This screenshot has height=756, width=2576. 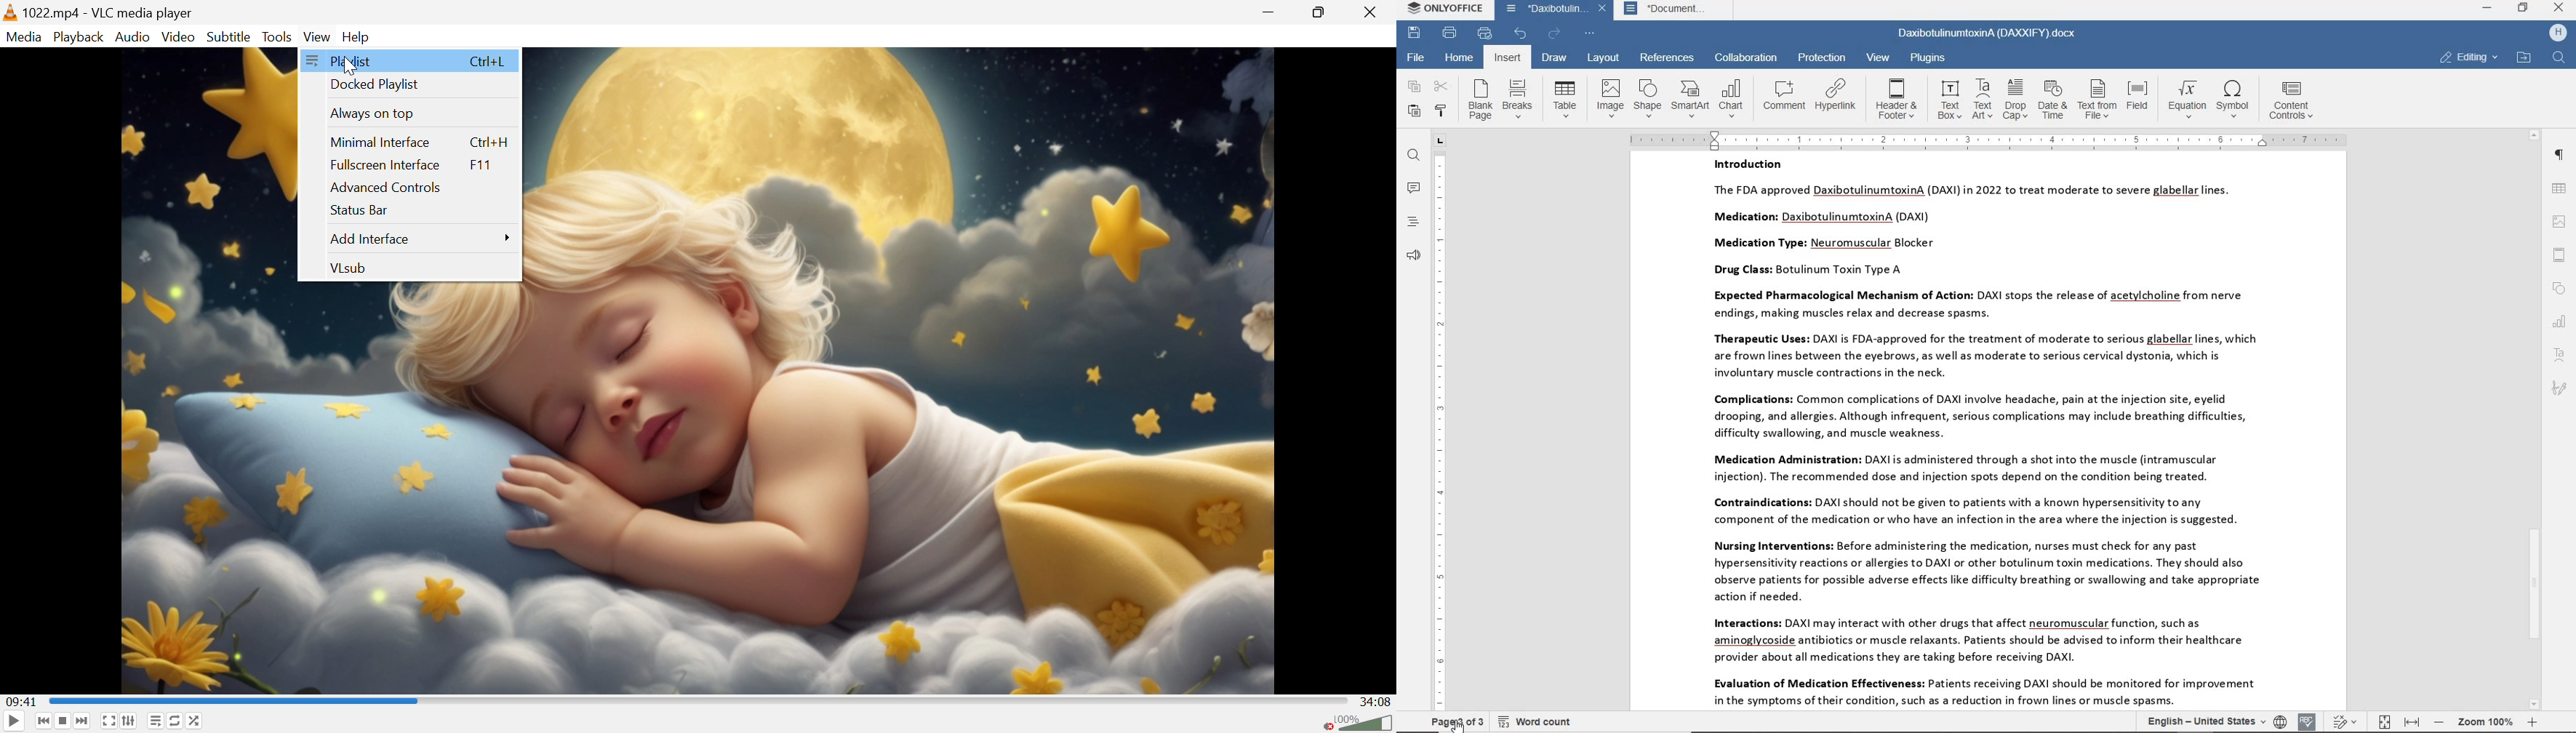 I want to click on Close, so click(x=1376, y=11).